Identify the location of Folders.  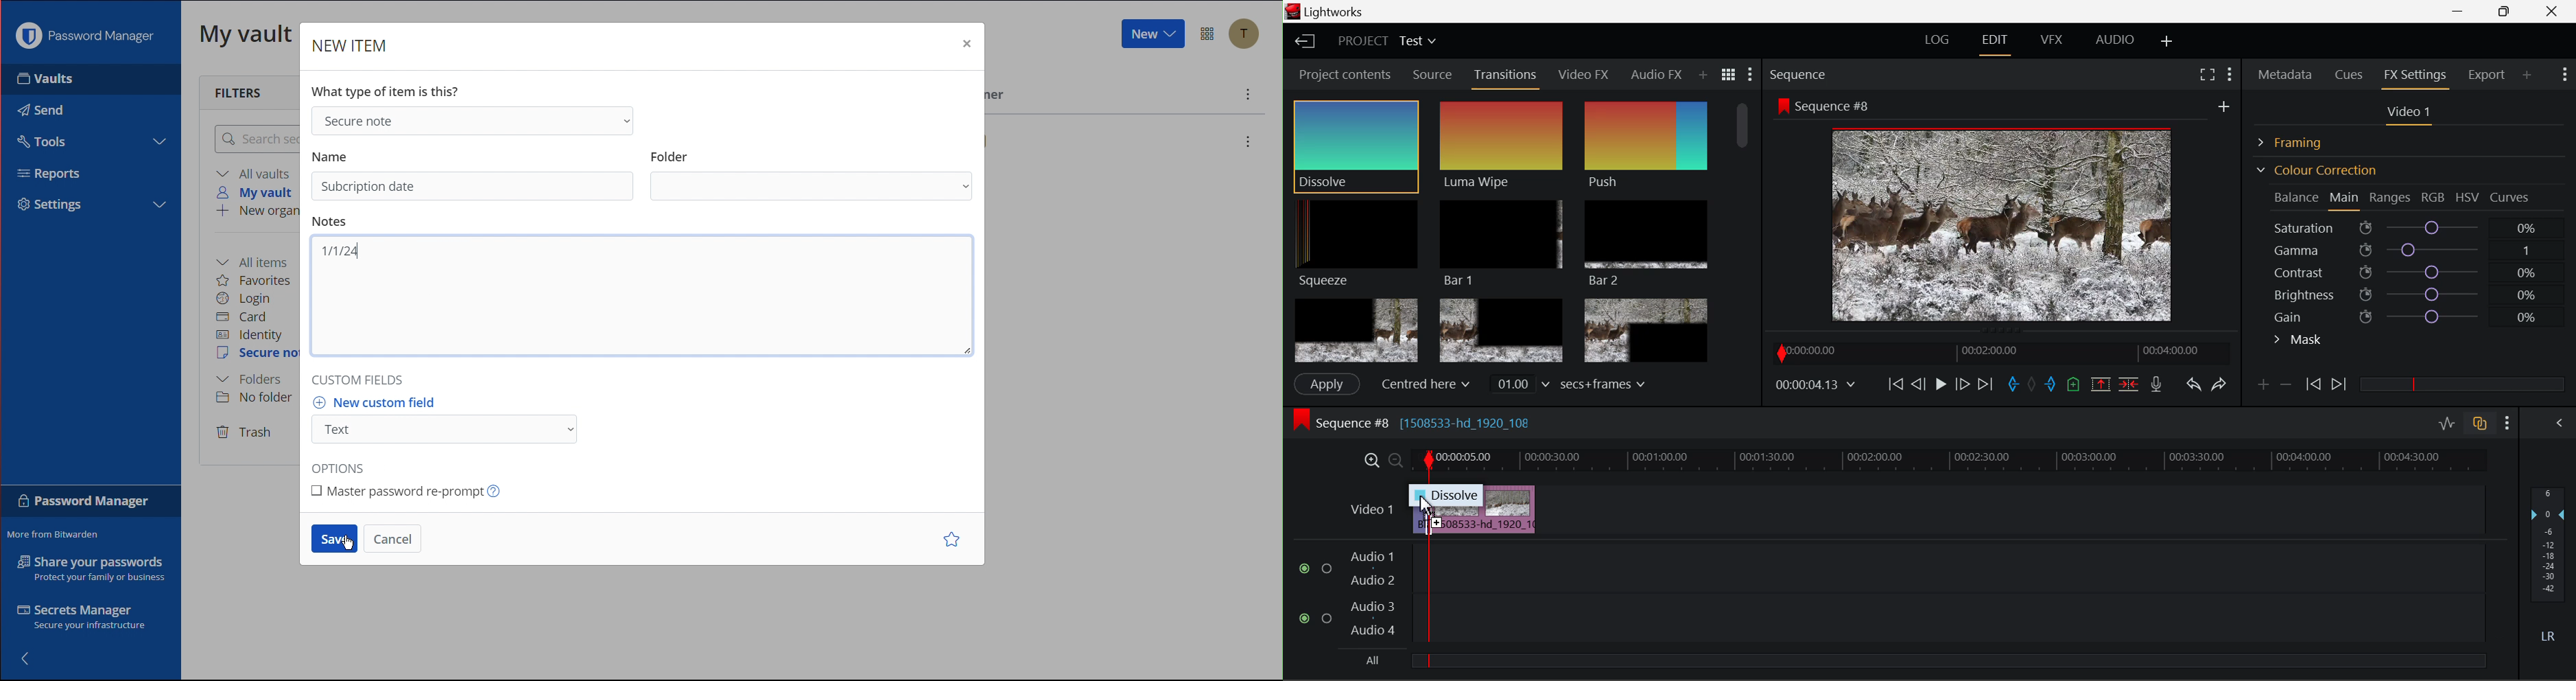
(249, 380).